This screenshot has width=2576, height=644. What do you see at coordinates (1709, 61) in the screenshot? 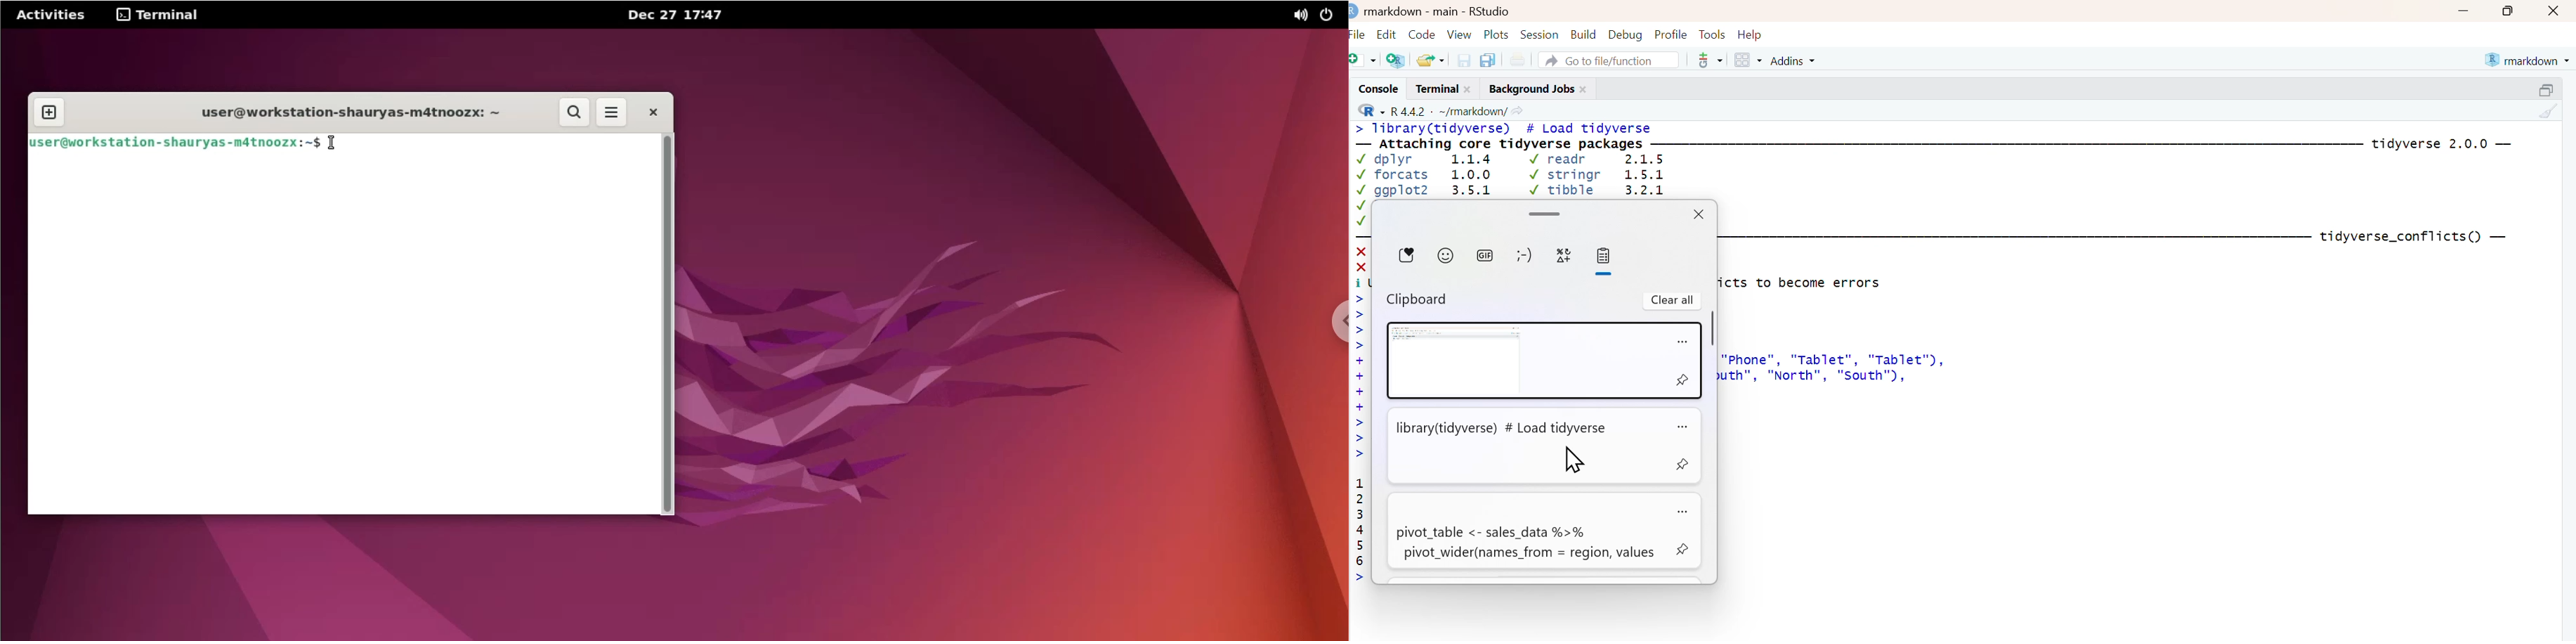
I see `Git` at bounding box center [1709, 61].